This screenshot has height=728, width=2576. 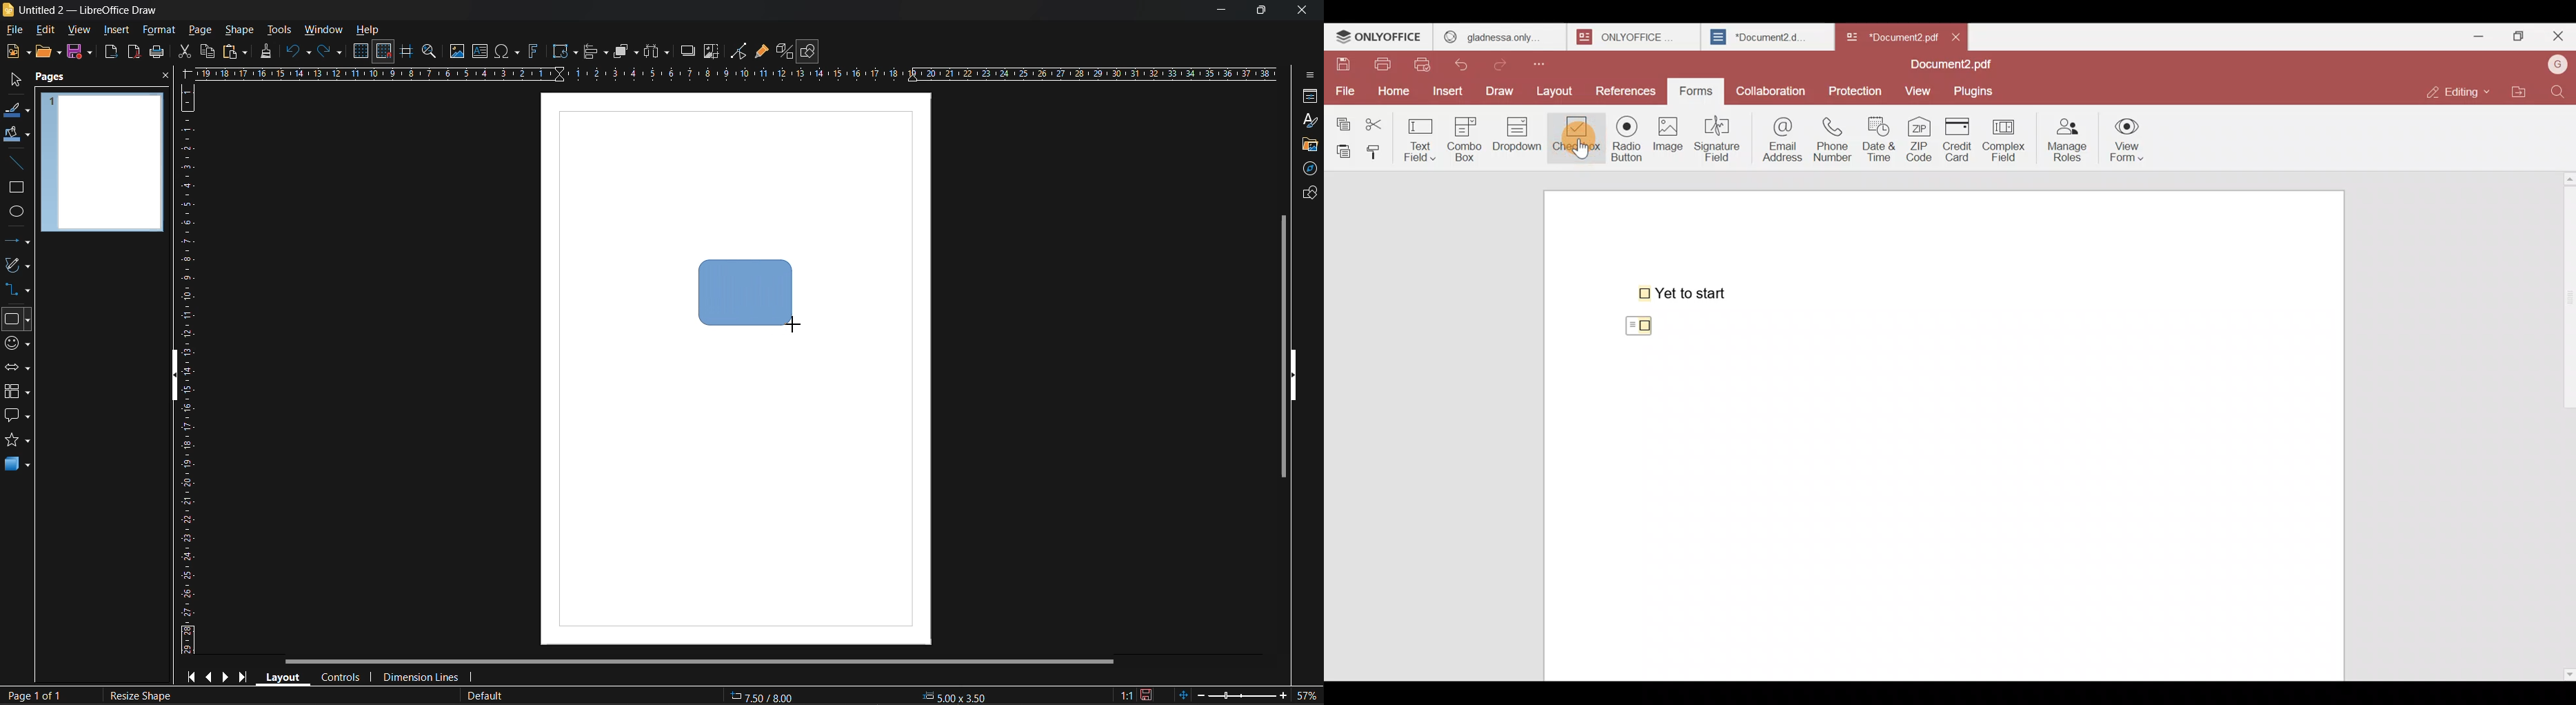 What do you see at coordinates (16, 368) in the screenshot?
I see `block arrows` at bounding box center [16, 368].